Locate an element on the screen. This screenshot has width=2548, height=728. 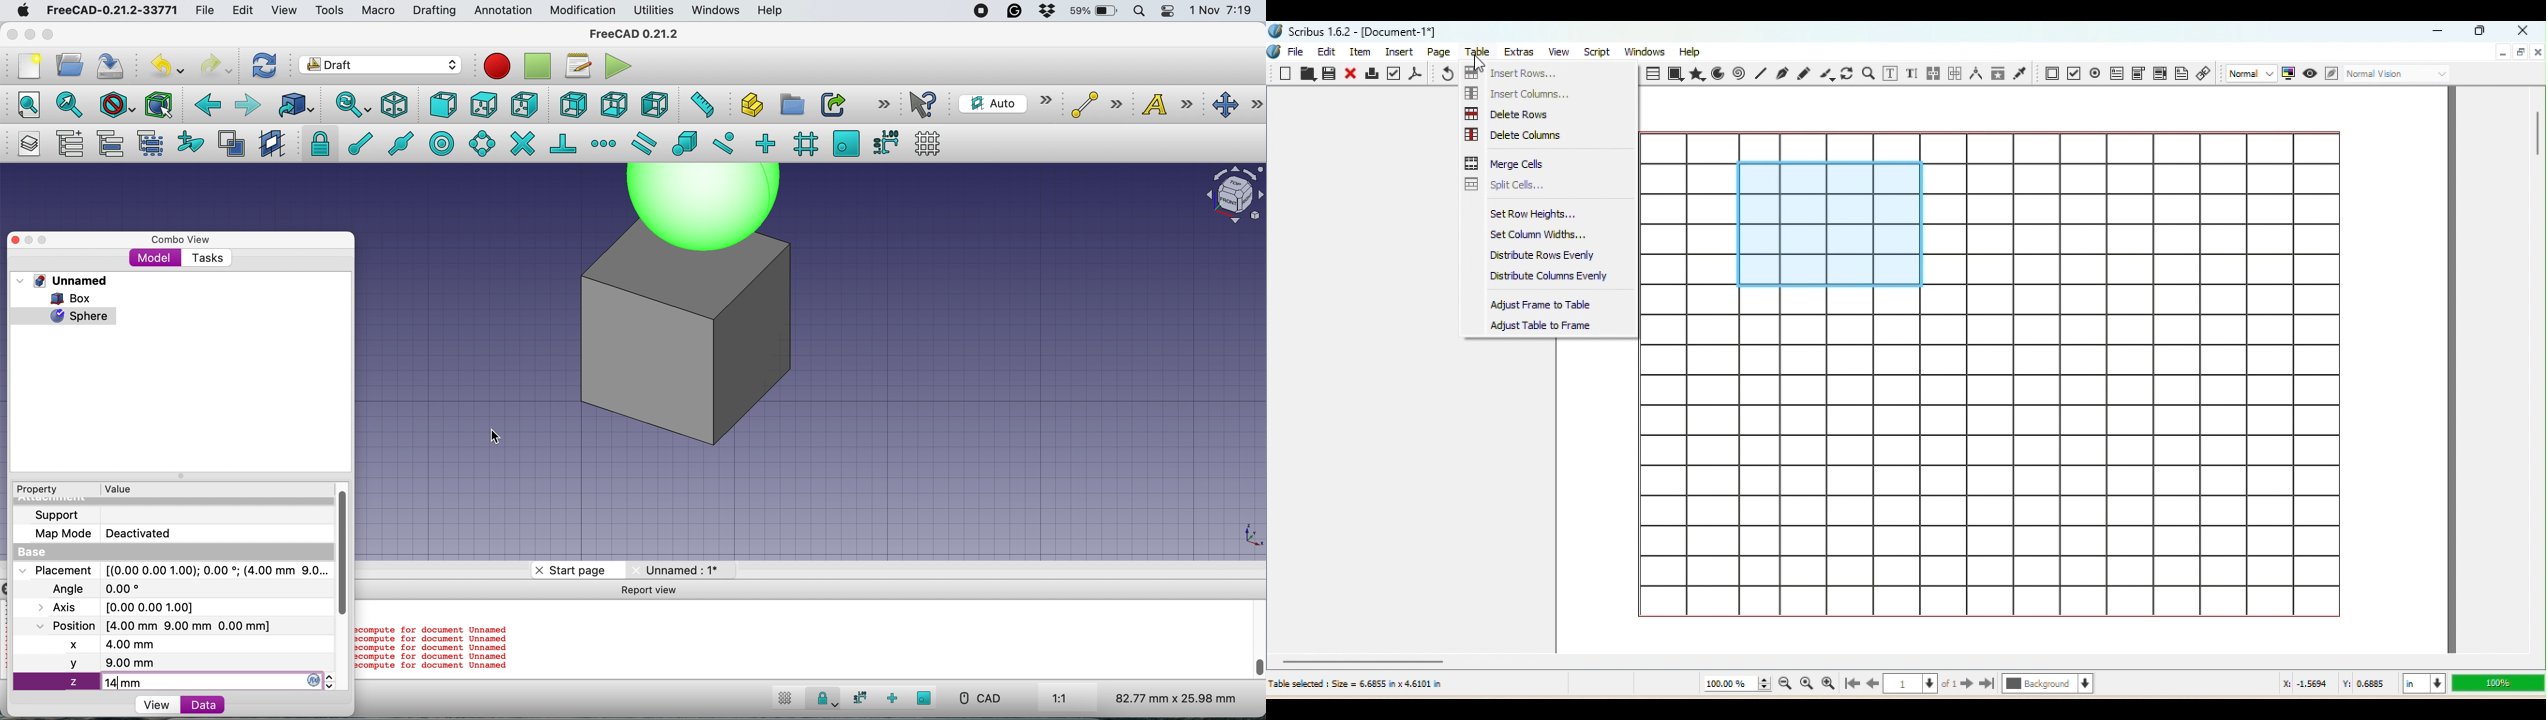
utilities is located at coordinates (655, 11).